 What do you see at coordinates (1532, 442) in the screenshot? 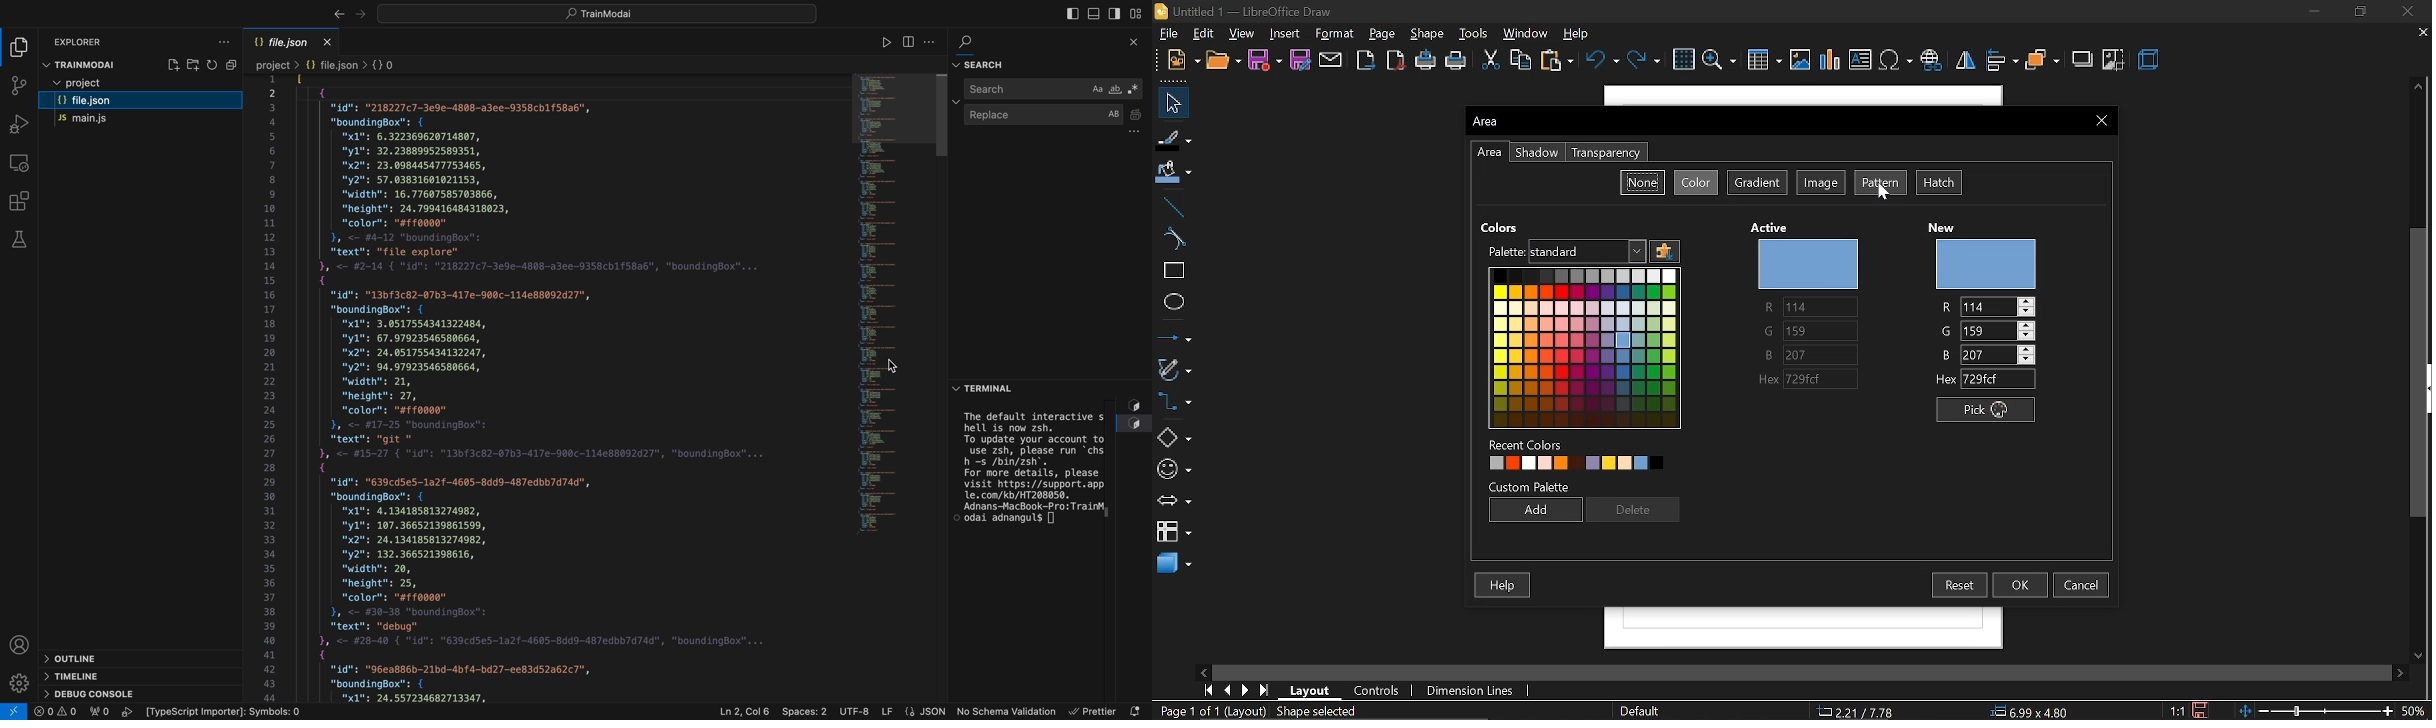
I see `Recent Colors` at bounding box center [1532, 442].